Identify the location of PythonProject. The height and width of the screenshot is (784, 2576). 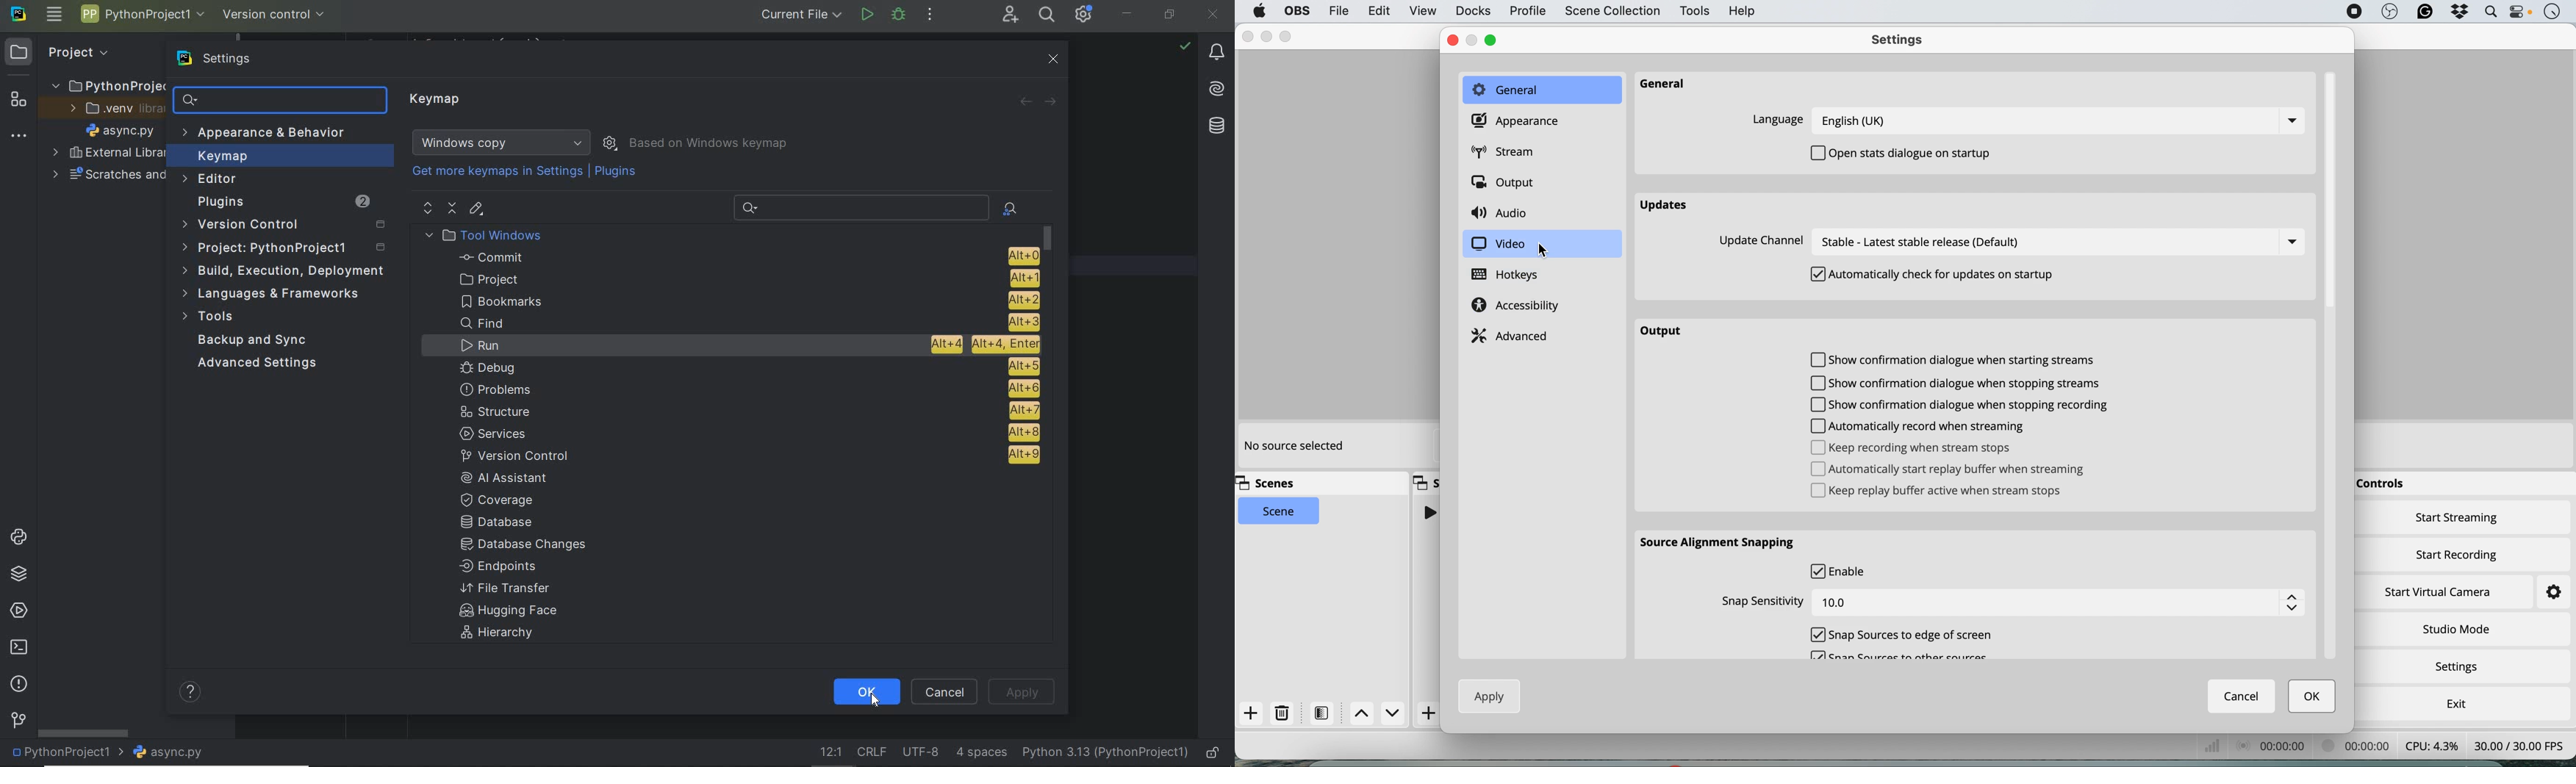
(108, 85).